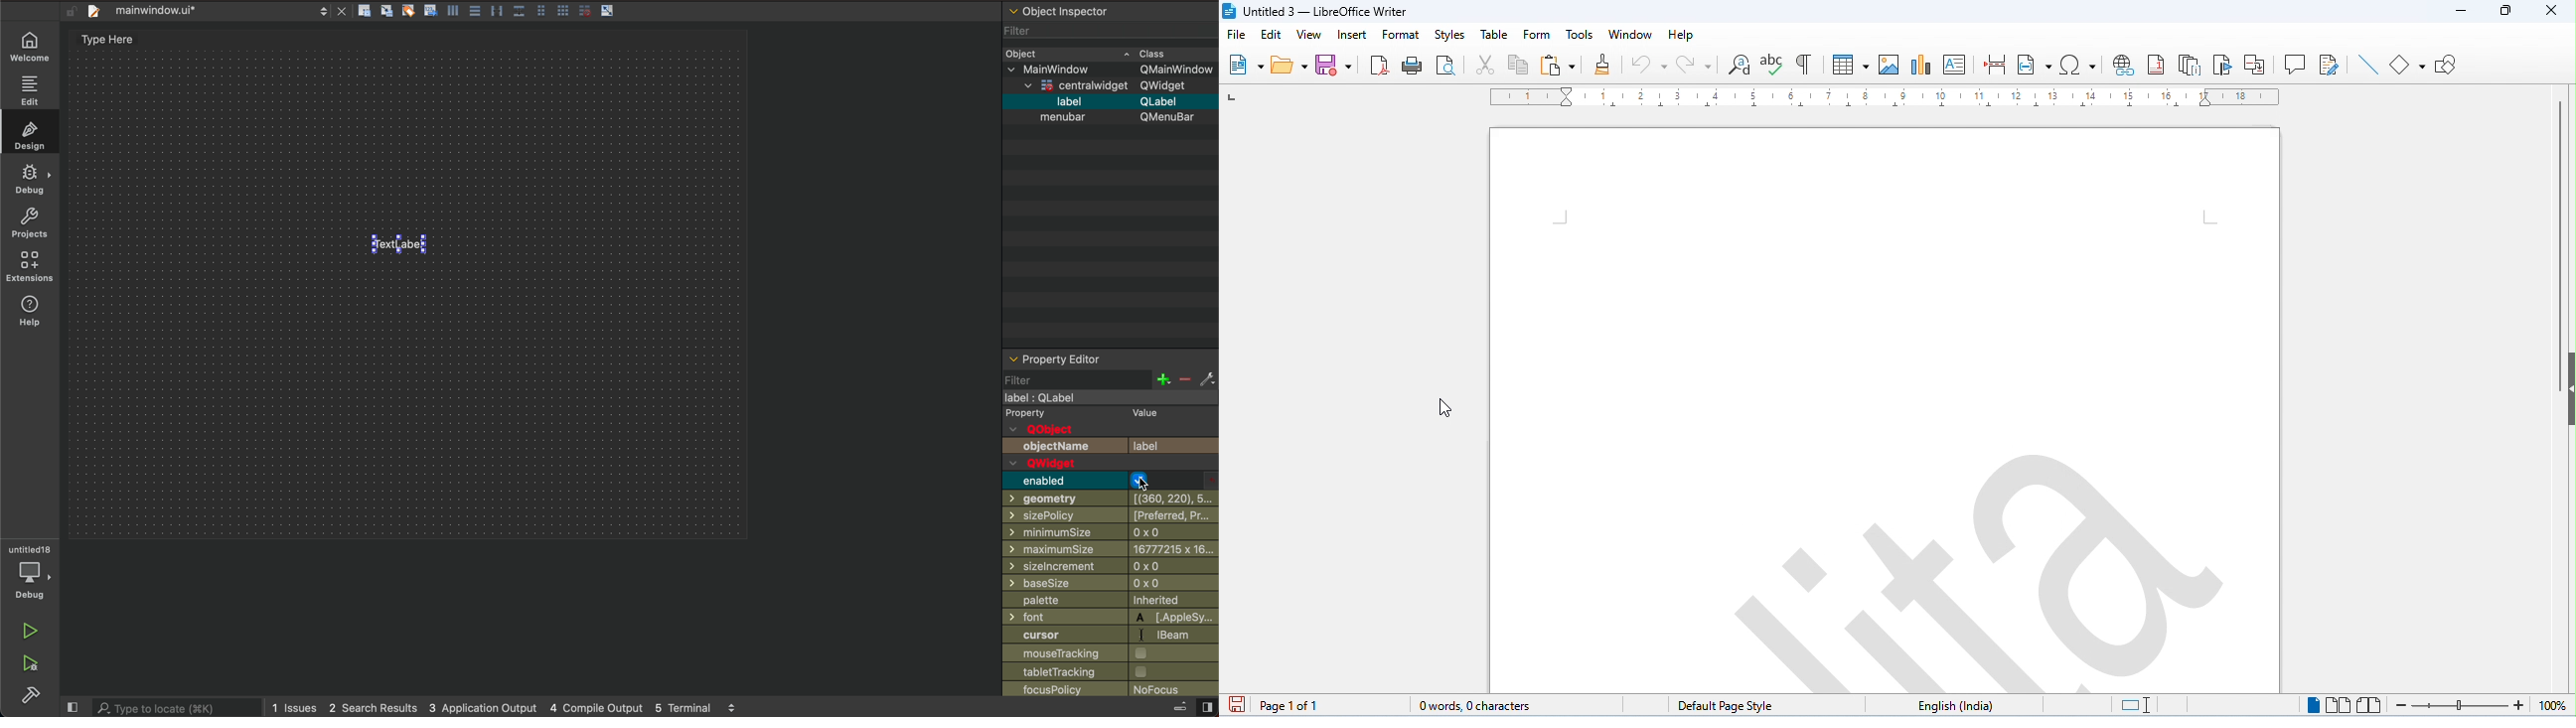  What do you see at coordinates (594, 704) in the screenshot?
I see `4 compile output` at bounding box center [594, 704].